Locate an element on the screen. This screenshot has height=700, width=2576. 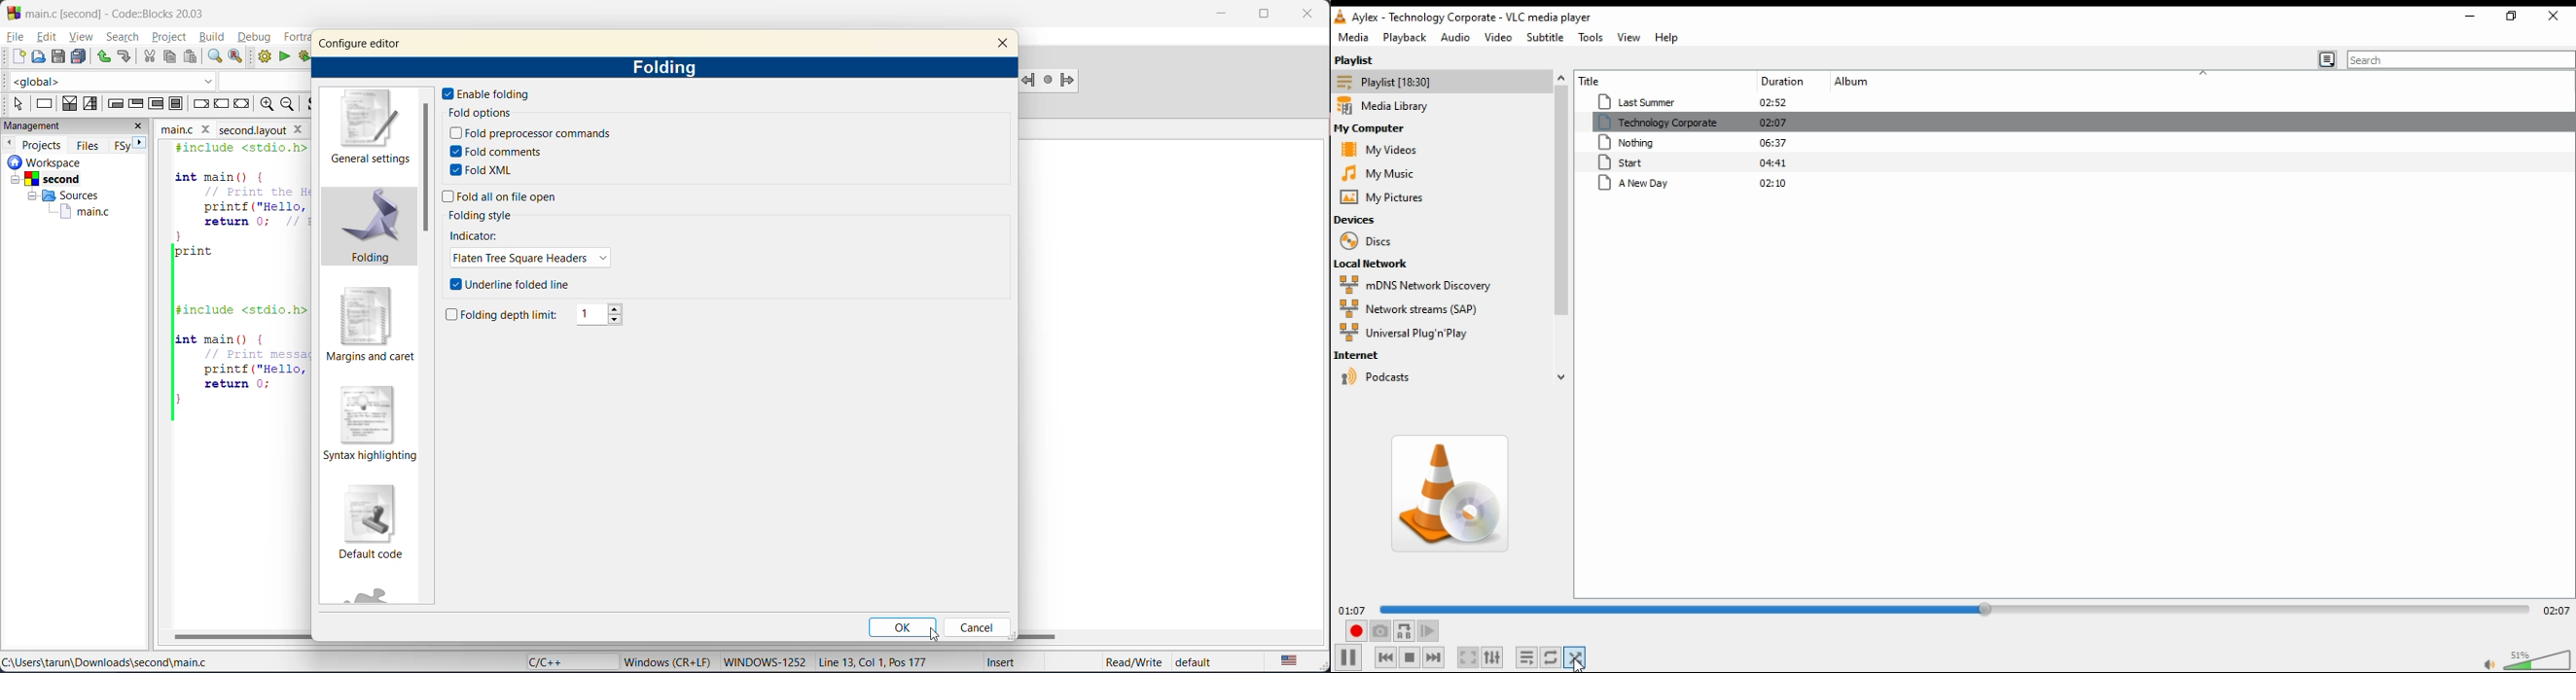
copy is located at coordinates (171, 58).